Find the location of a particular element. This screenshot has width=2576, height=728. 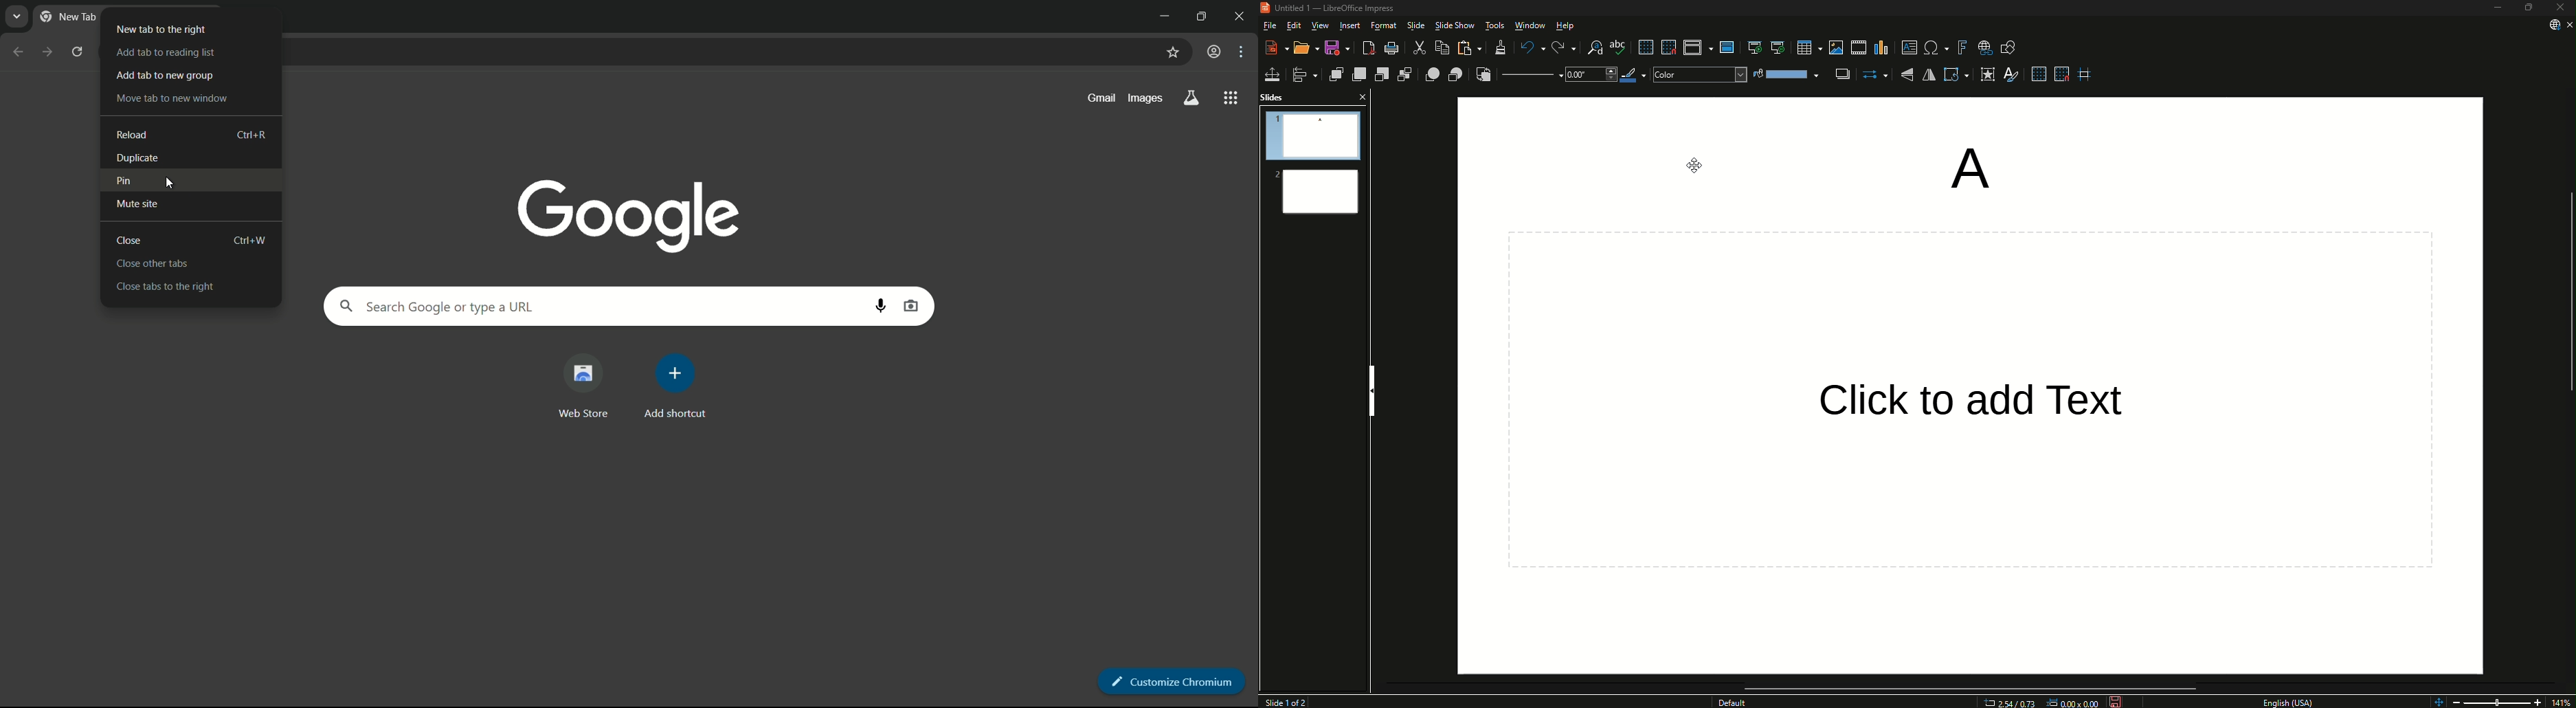

Window is located at coordinates (1531, 25).